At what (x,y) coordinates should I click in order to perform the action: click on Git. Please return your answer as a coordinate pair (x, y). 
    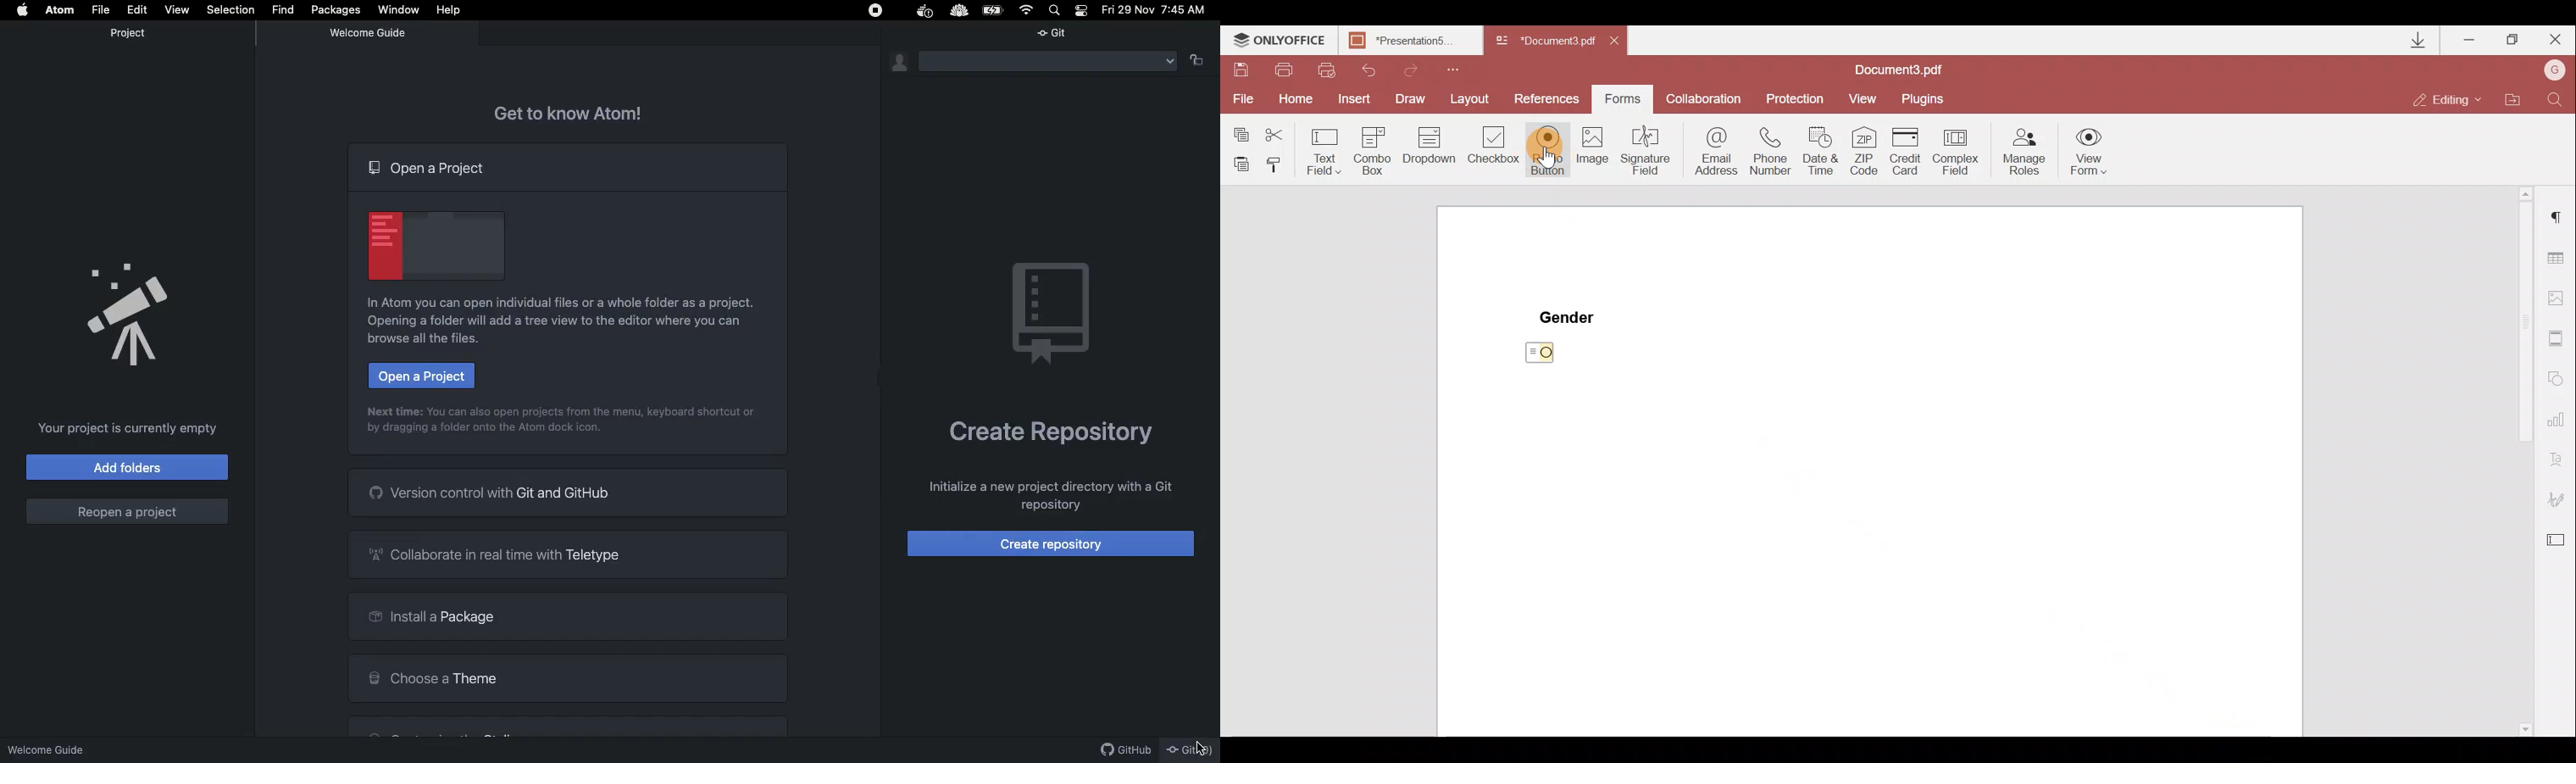
    Looking at the image, I should click on (1062, 33).